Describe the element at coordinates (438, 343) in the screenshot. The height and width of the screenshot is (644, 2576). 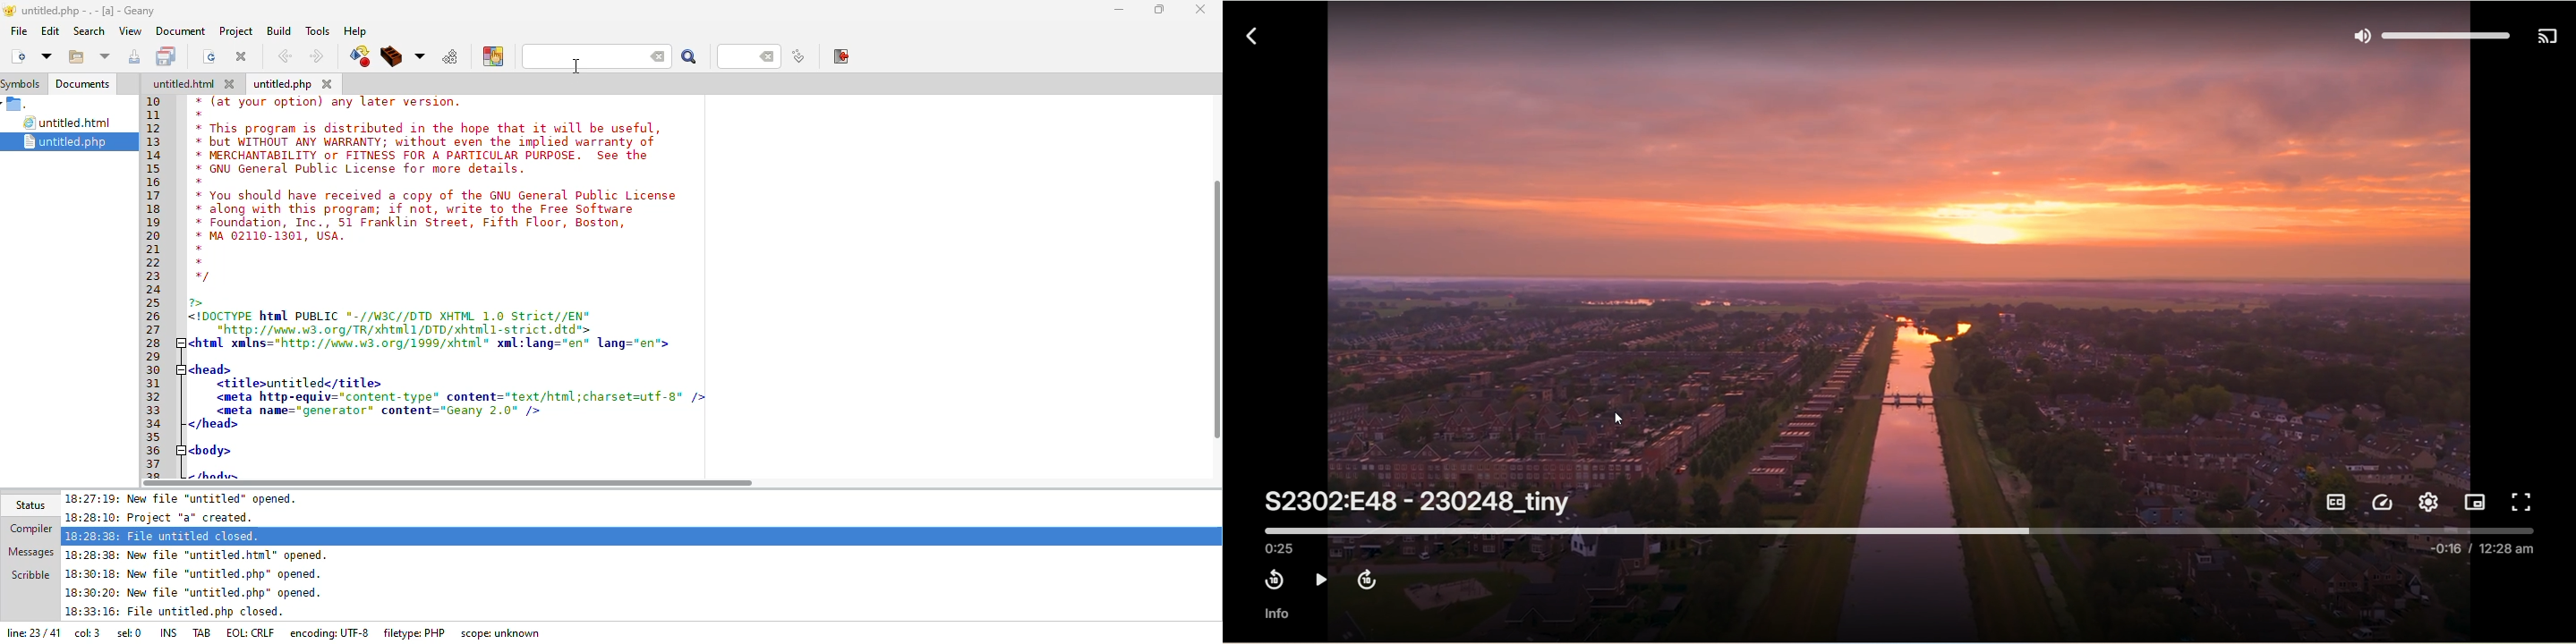
I see `<html xmlns="http://www.w3.org/1999/xhtml" xml:lang="en" lang="en">` at that location.